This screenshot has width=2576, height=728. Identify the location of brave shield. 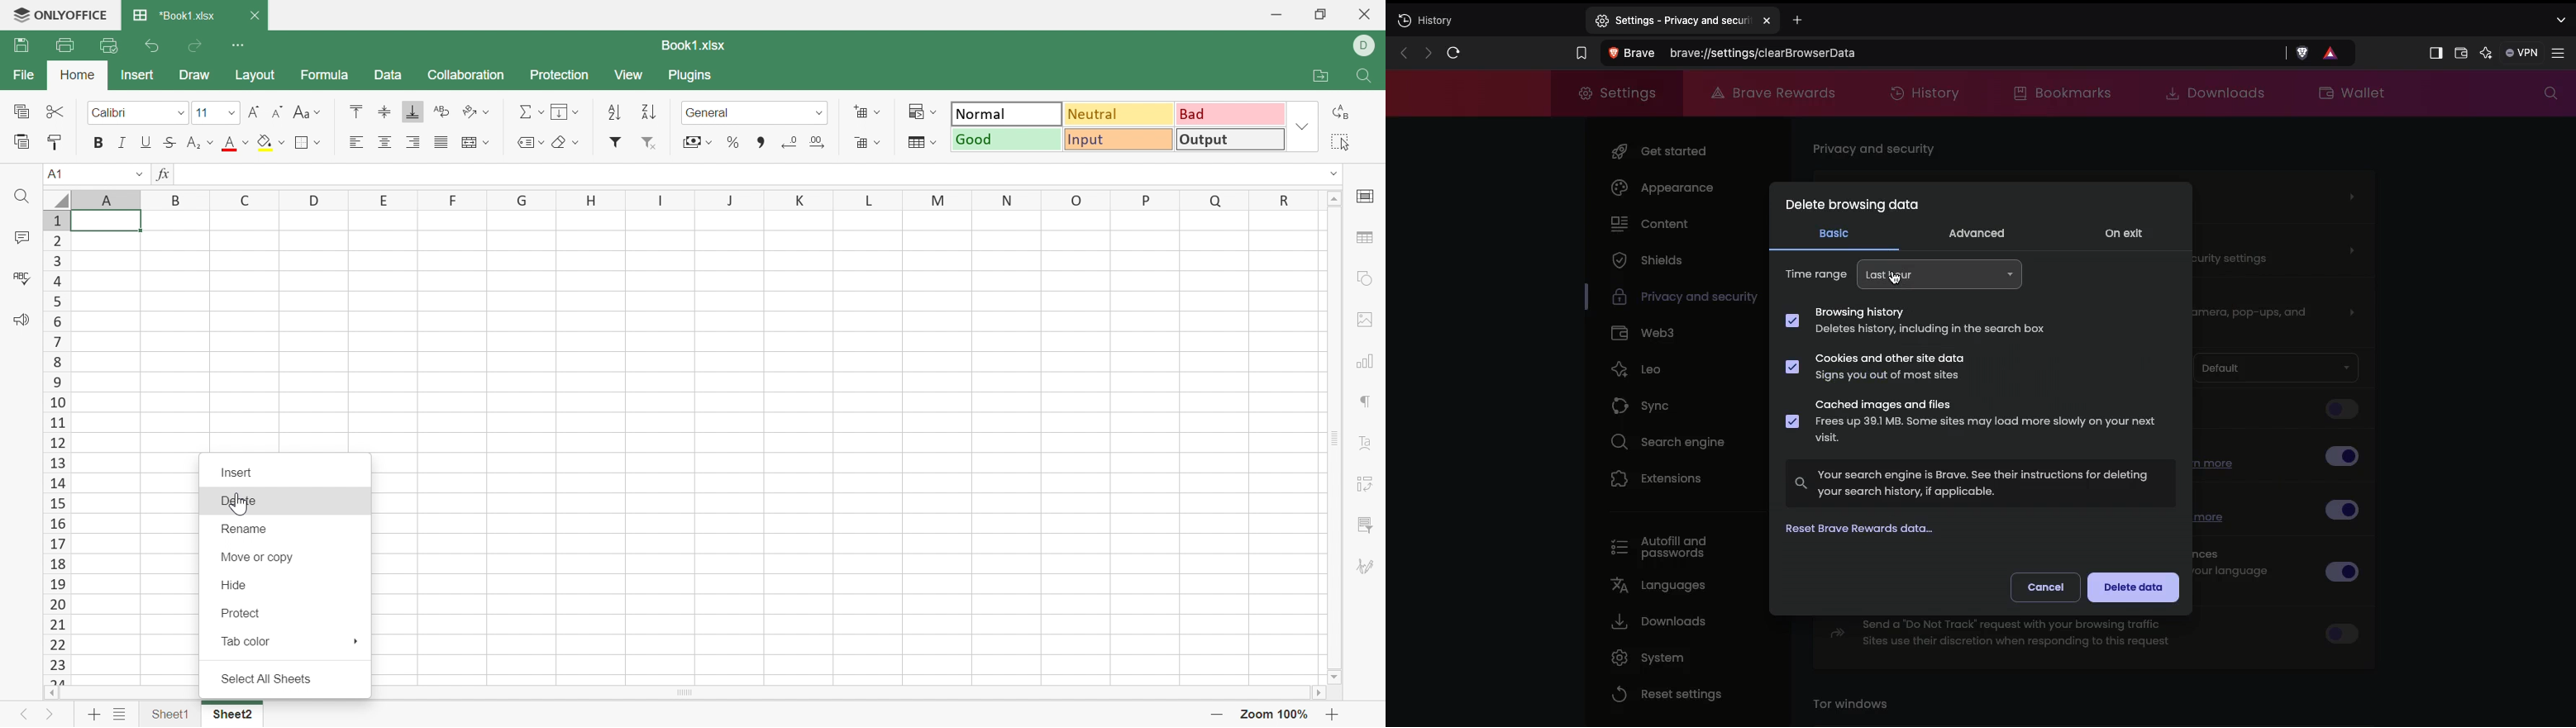
(2304, 53).